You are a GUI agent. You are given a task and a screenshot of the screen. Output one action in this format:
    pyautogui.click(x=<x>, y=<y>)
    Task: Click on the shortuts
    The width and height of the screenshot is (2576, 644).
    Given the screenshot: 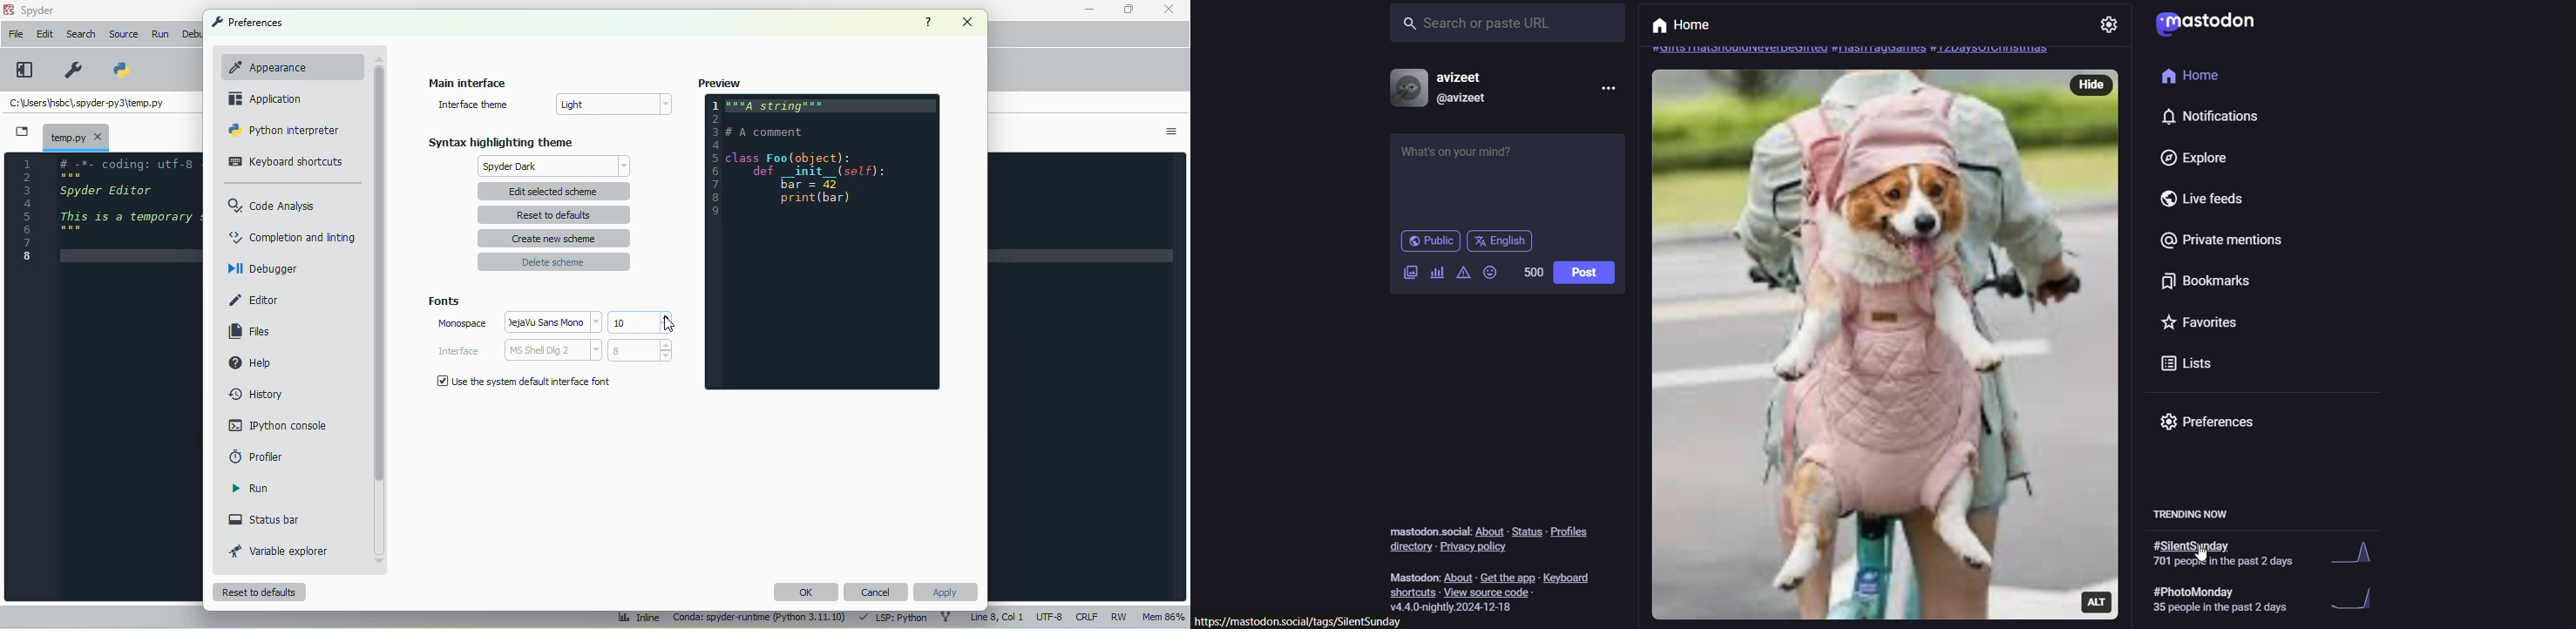 What is the action you would take?
    pyautogui.click(x=1414, y=592)
    